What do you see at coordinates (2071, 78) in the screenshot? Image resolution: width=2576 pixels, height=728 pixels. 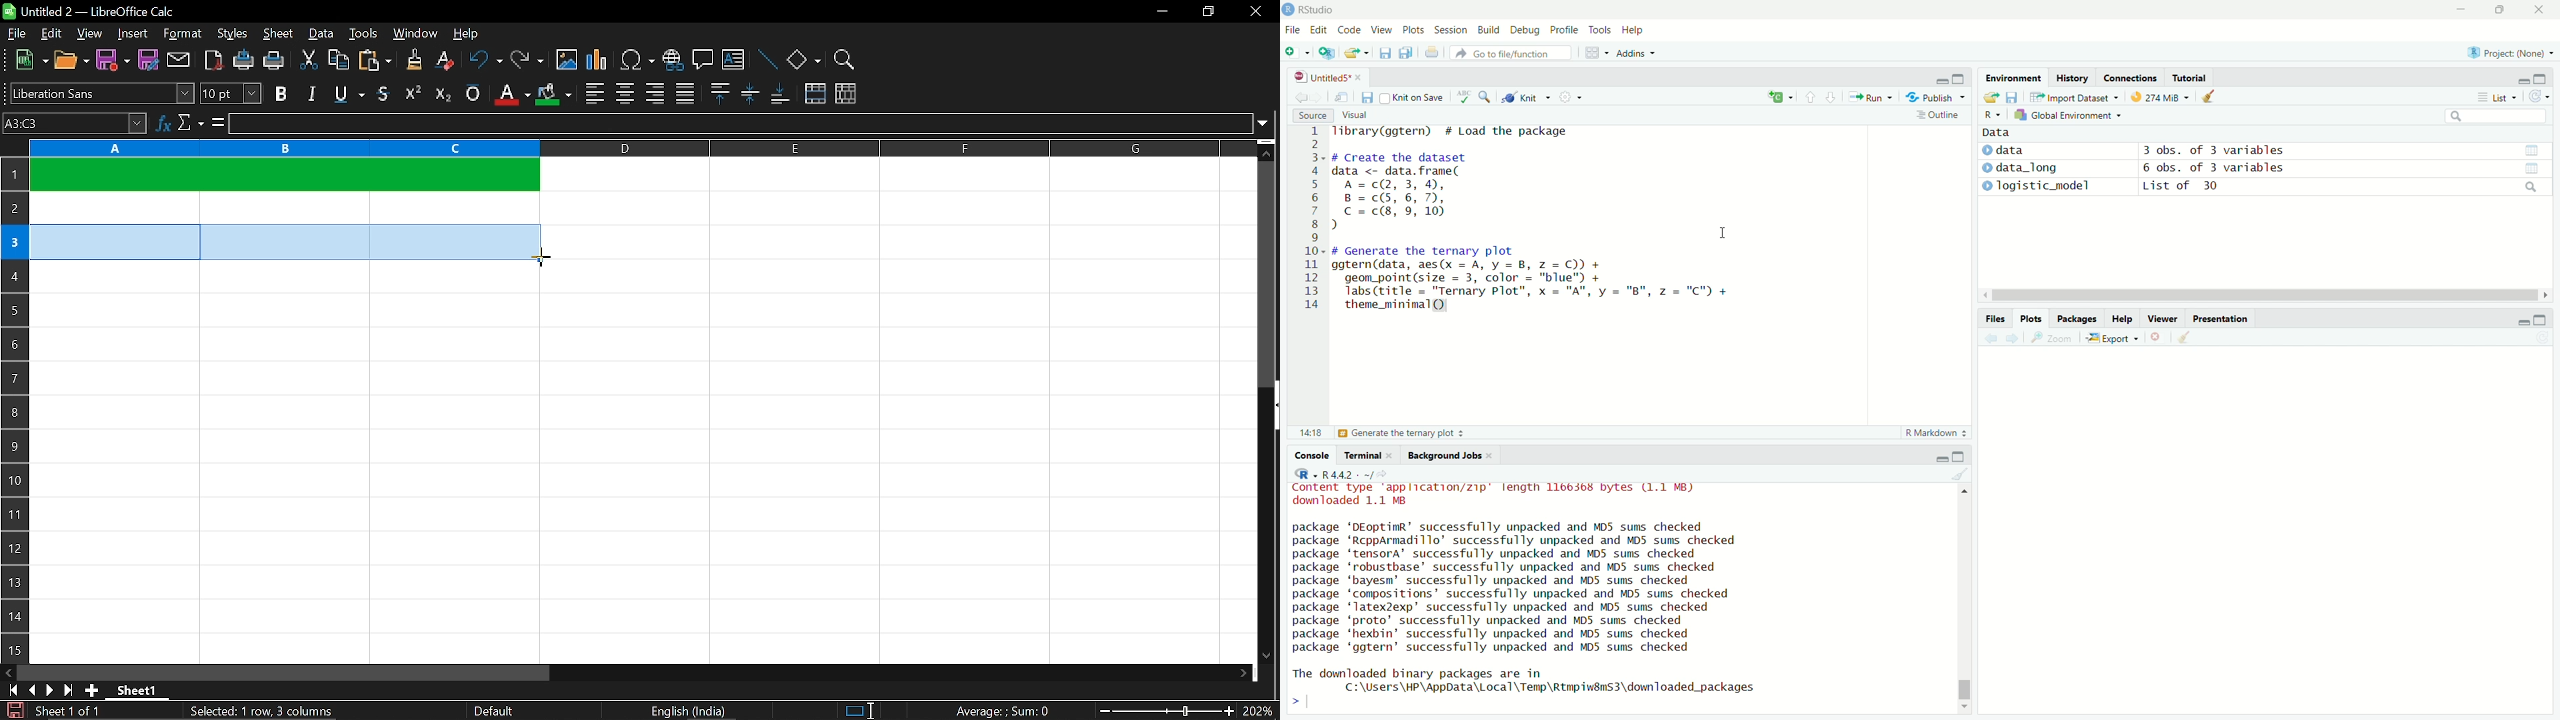 I see `History` at bounding box center [2071, 78].